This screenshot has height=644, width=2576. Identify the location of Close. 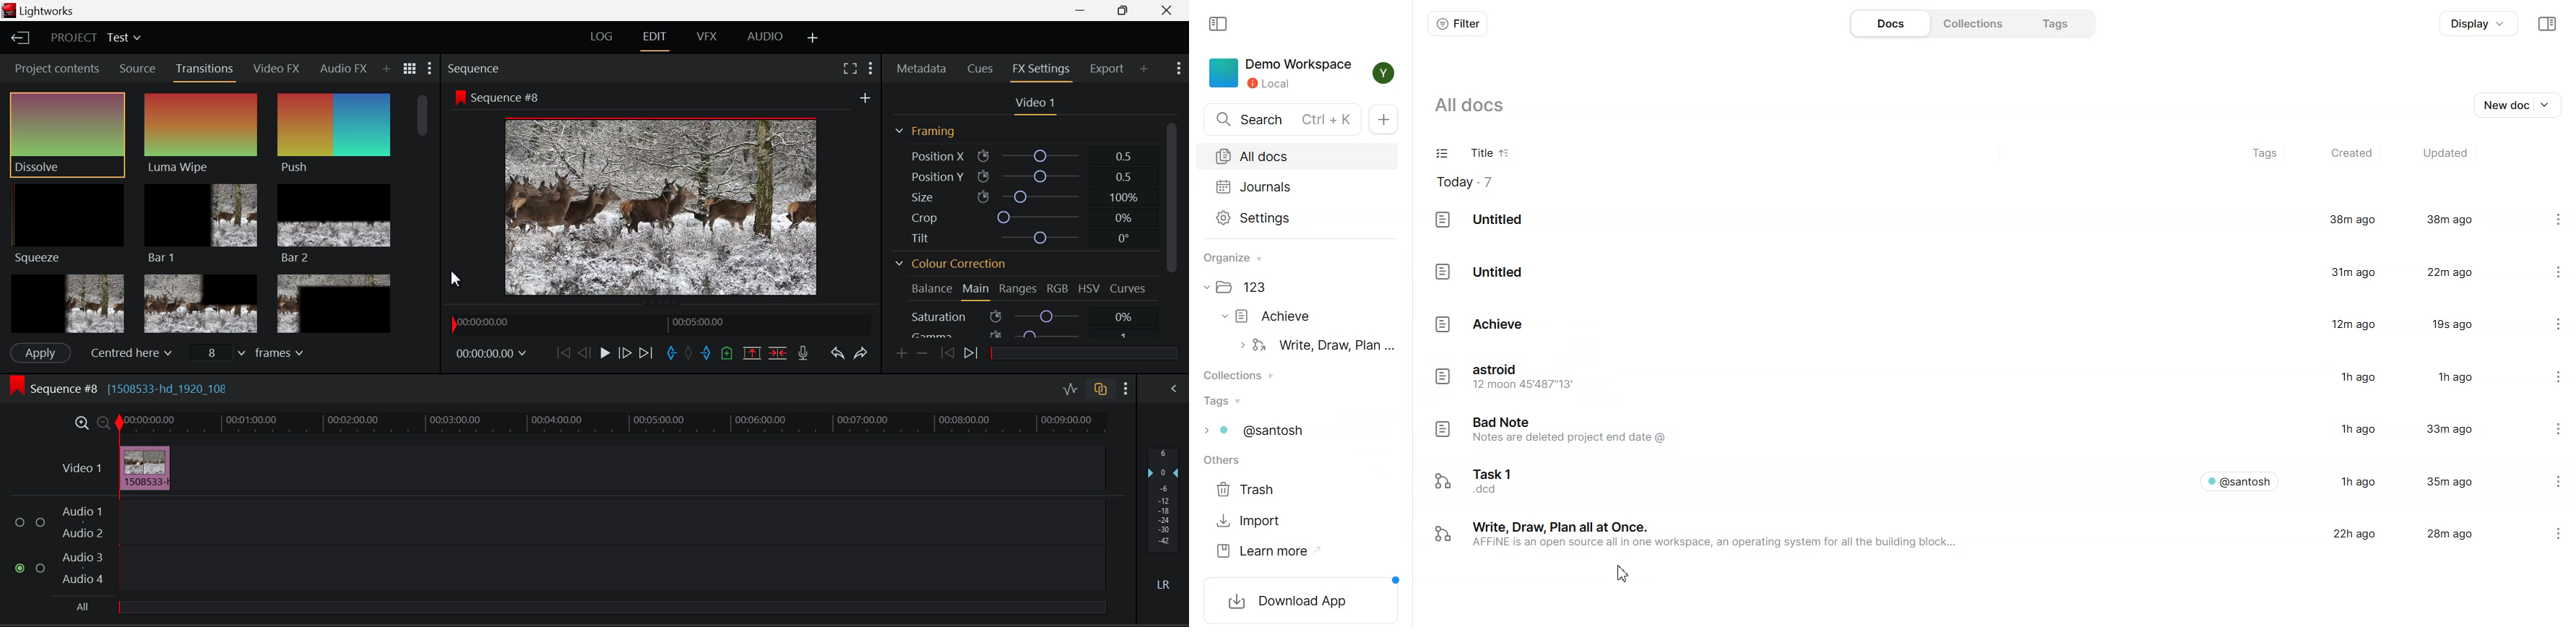
(1169, 11).